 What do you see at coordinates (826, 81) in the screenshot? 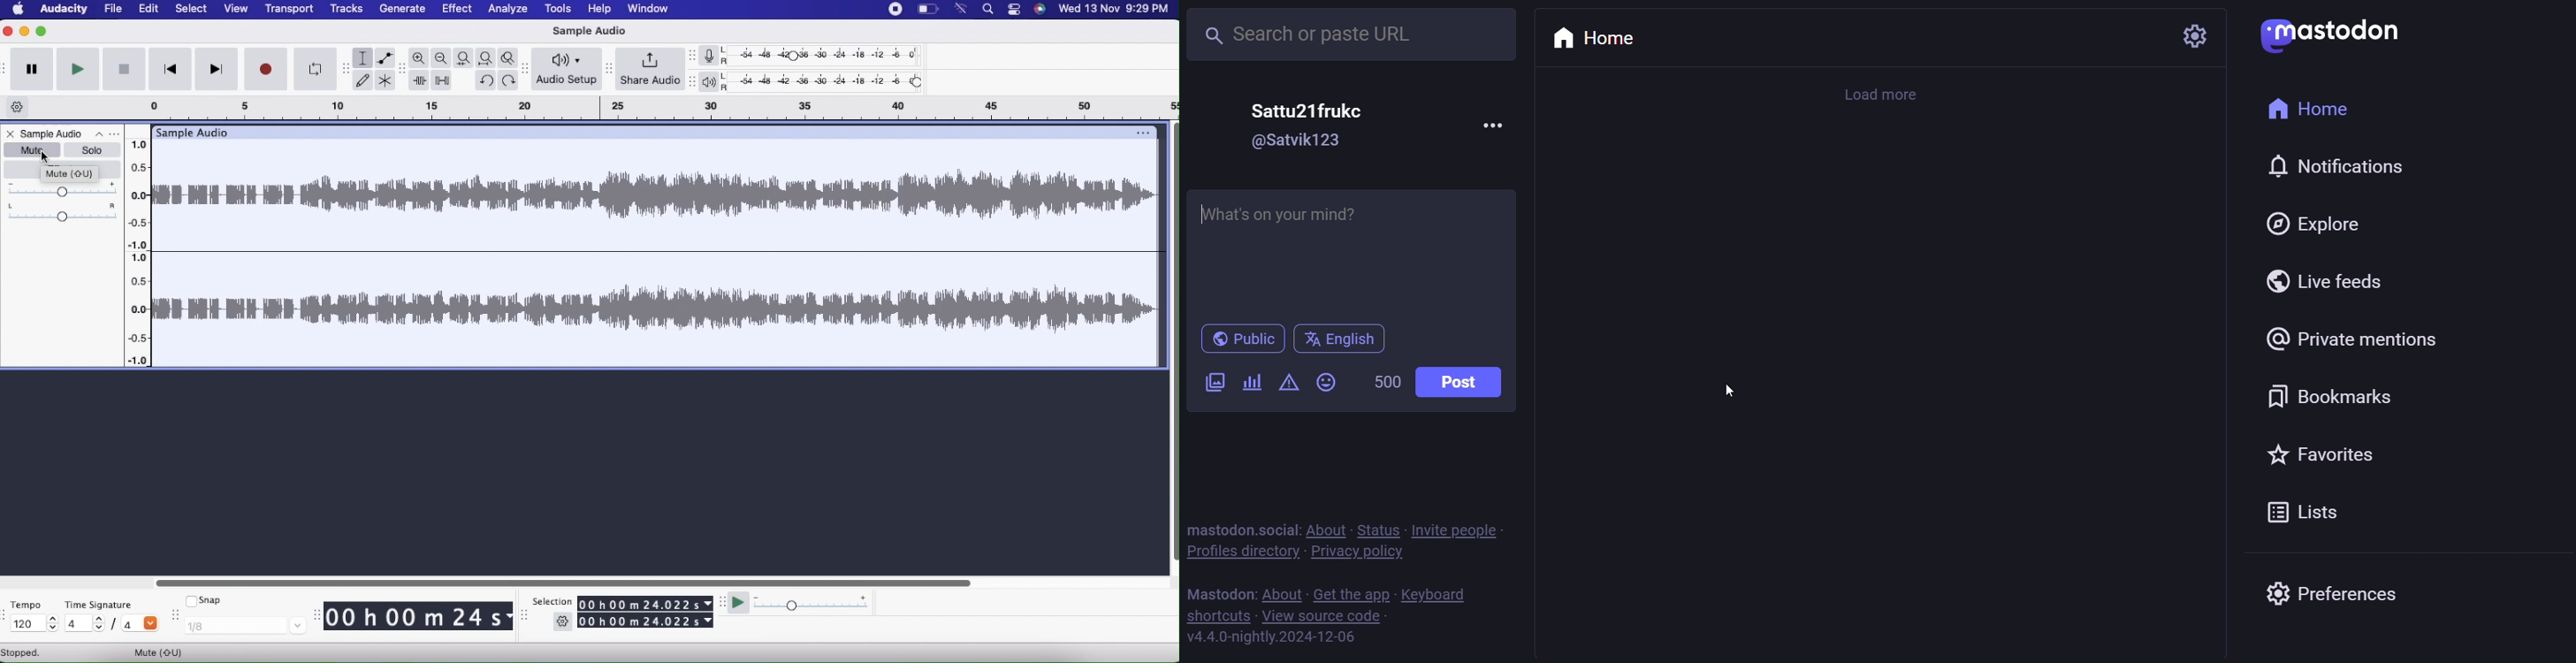
I see `Playback level` at bounding box center [826, 81].